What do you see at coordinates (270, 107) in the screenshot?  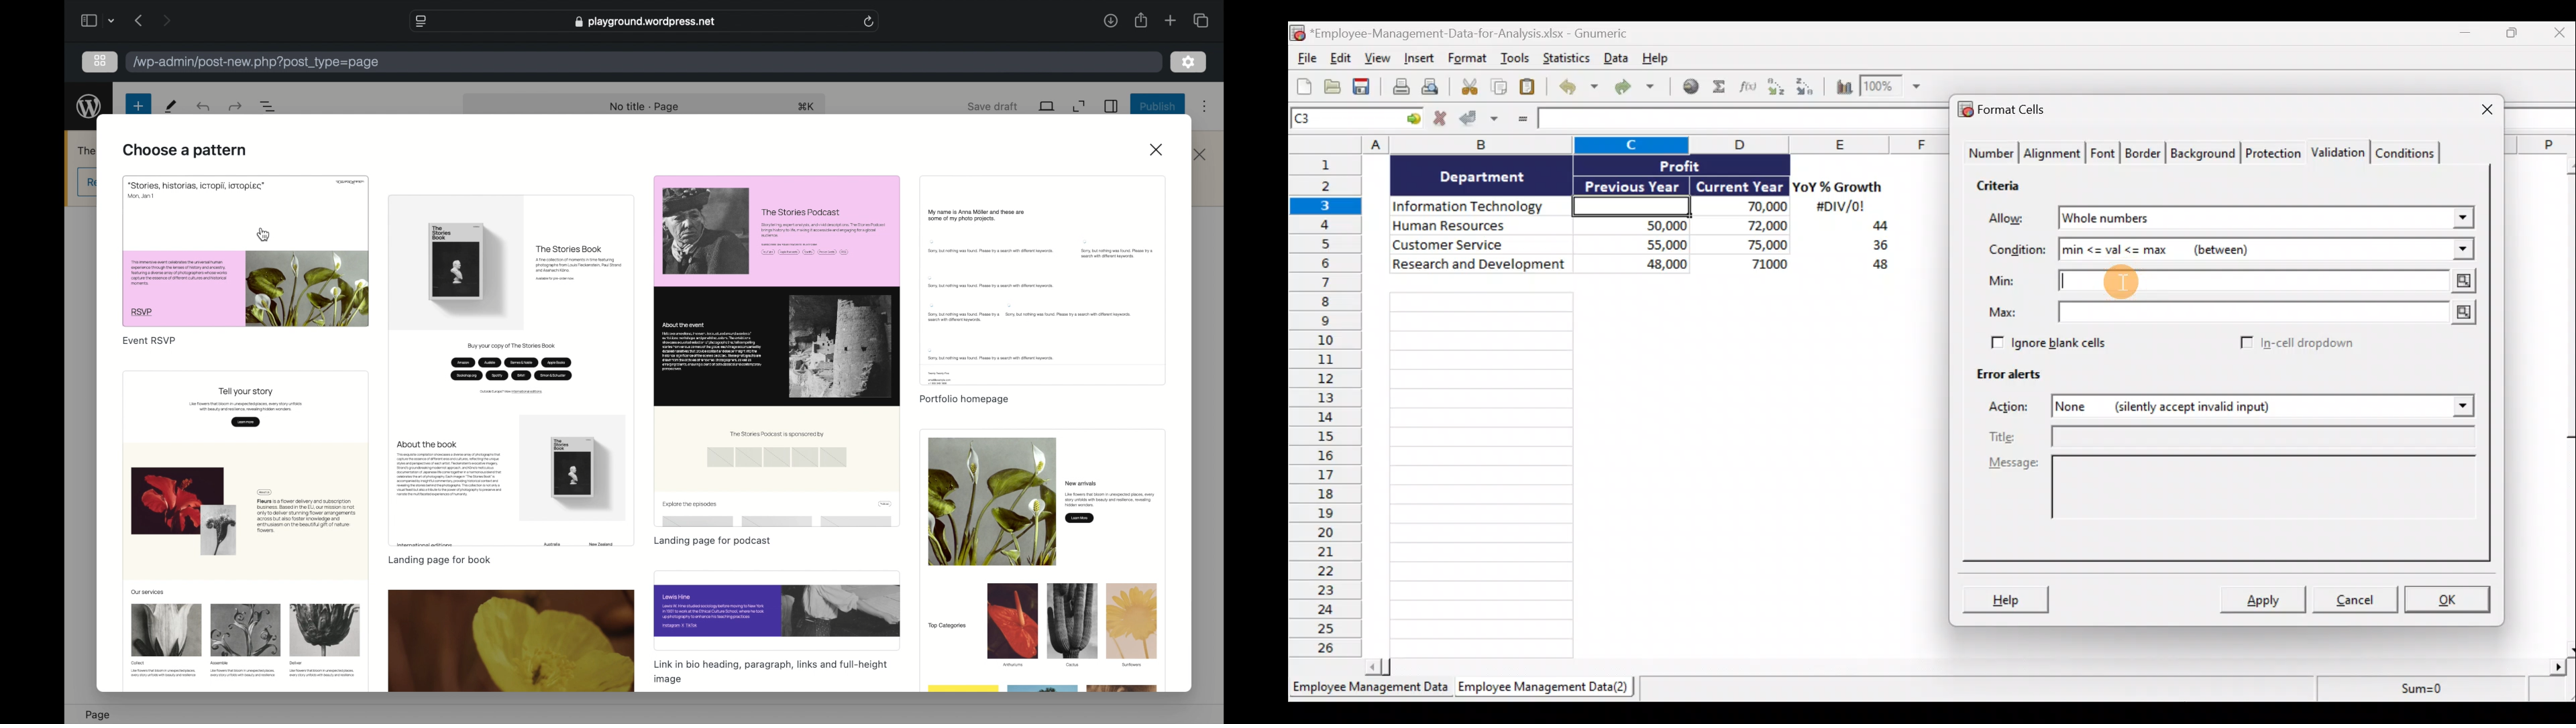 I see `document overview` at bounding box center [270, 107].